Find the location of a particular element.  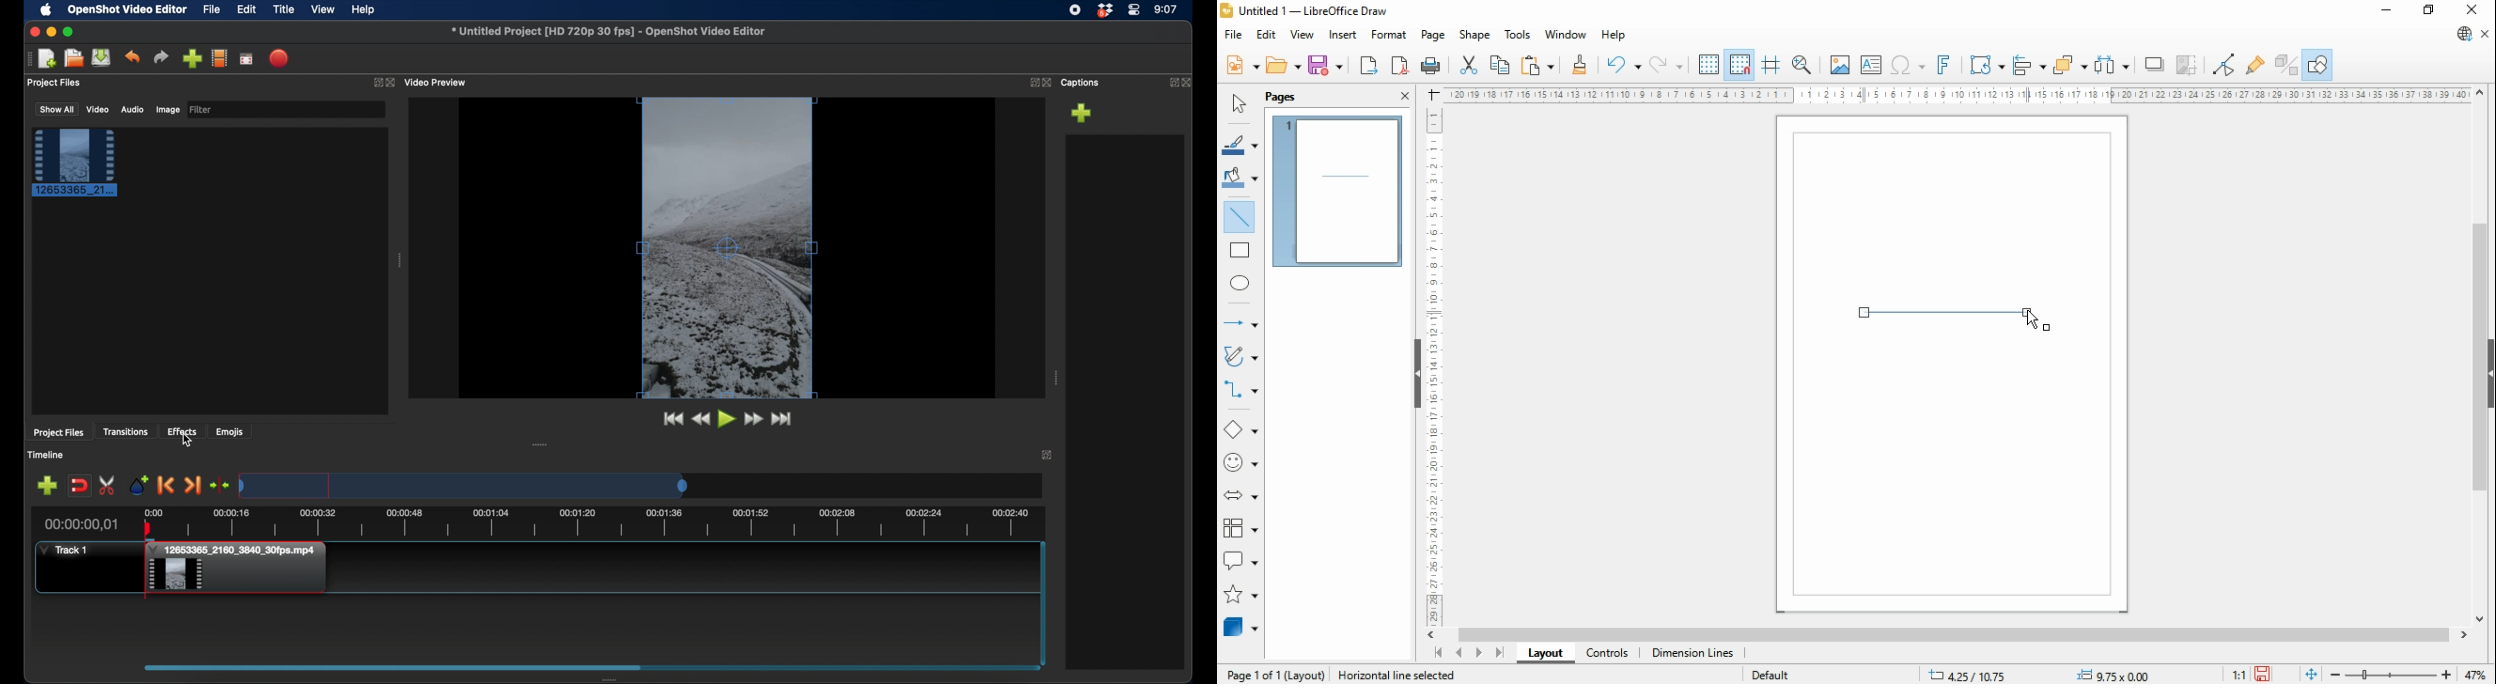

timeline is located at coordinates (606, 523).